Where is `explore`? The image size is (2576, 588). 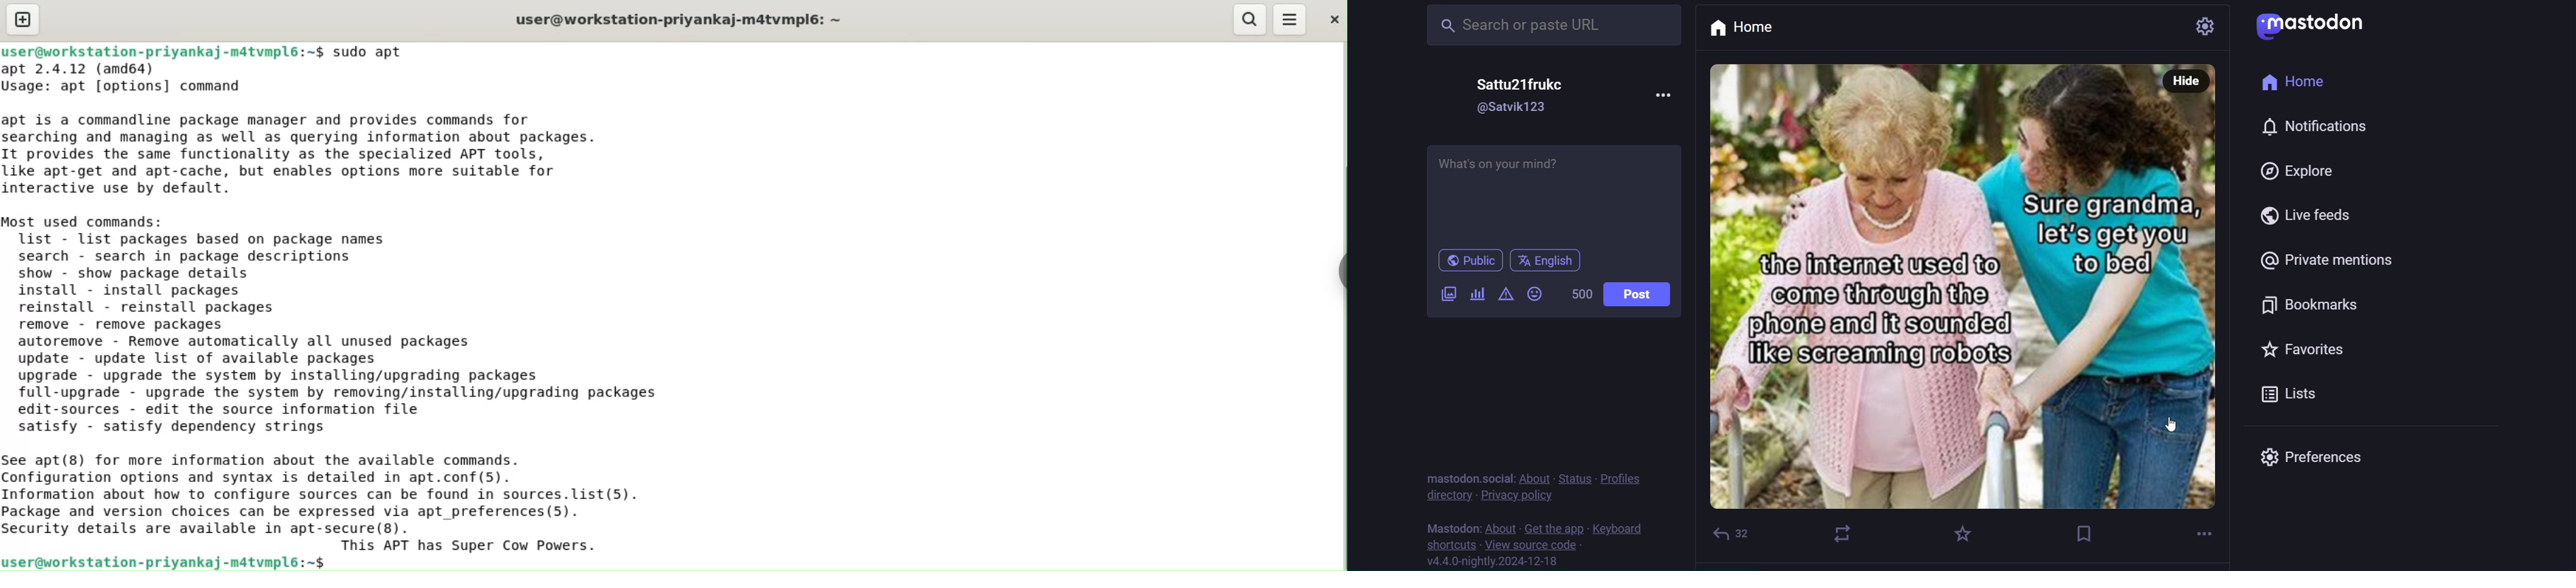
explore is located at coordinates (2297, 171).